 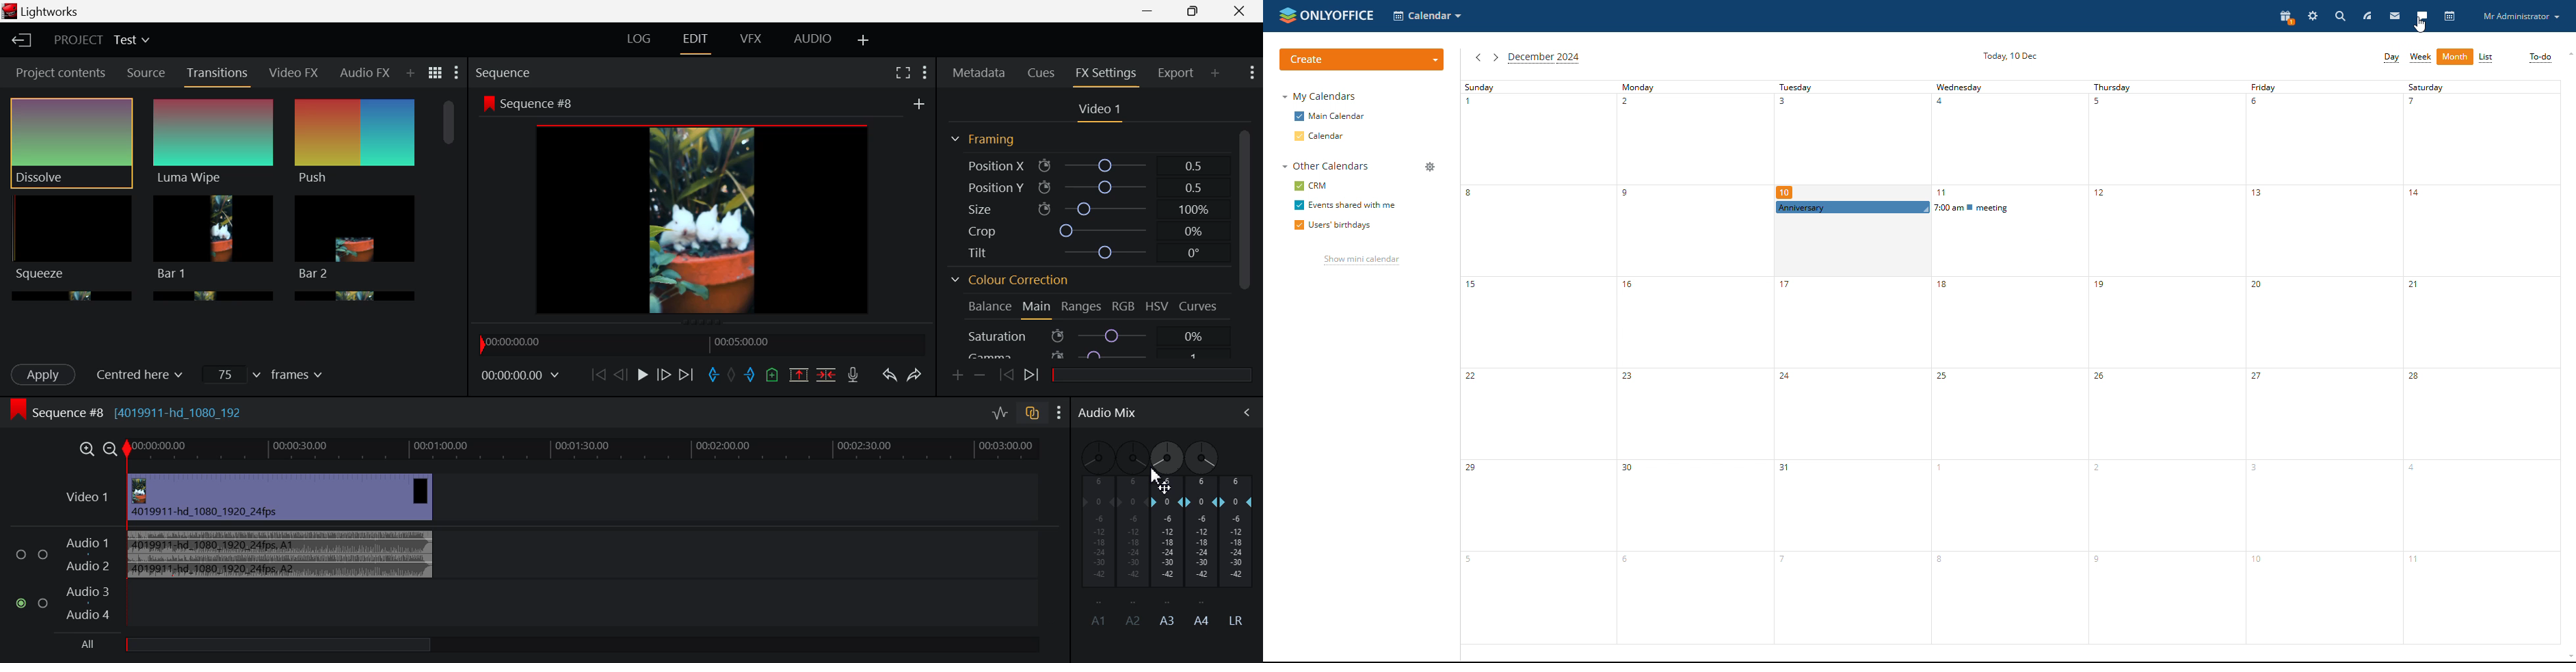 I want to click on Framing Section, so click(x=986, y=139).